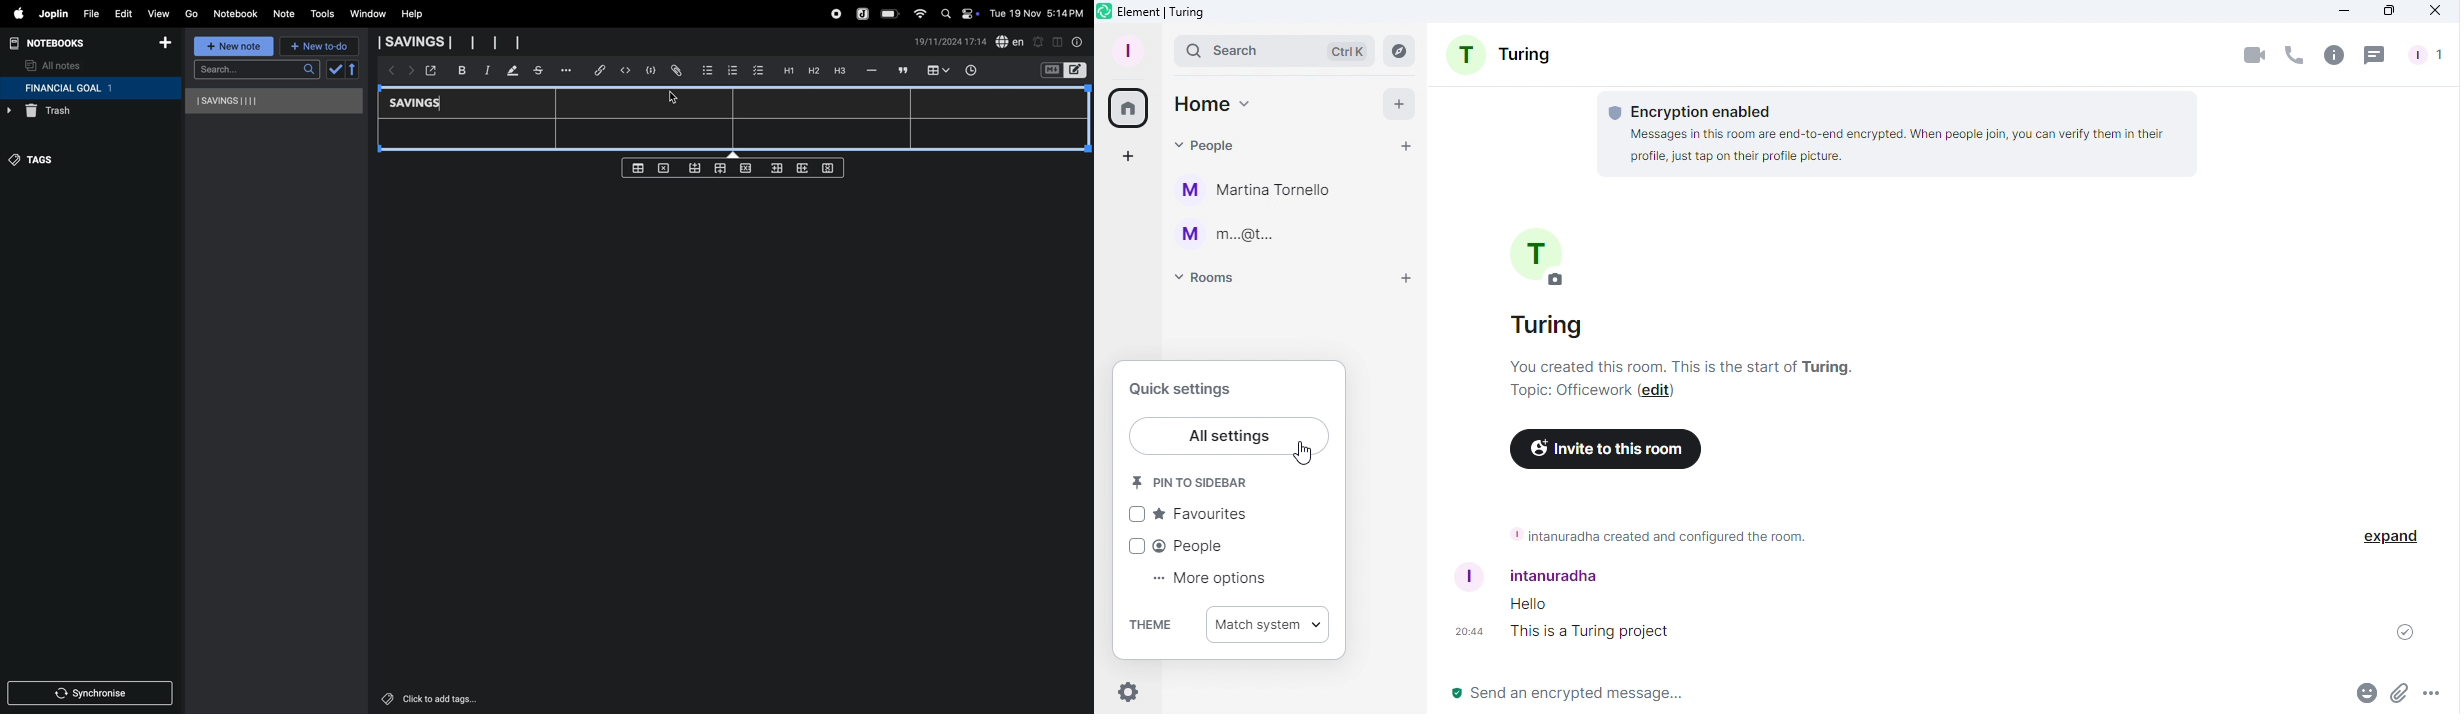  I want to click on all notes, so click(54, 65).